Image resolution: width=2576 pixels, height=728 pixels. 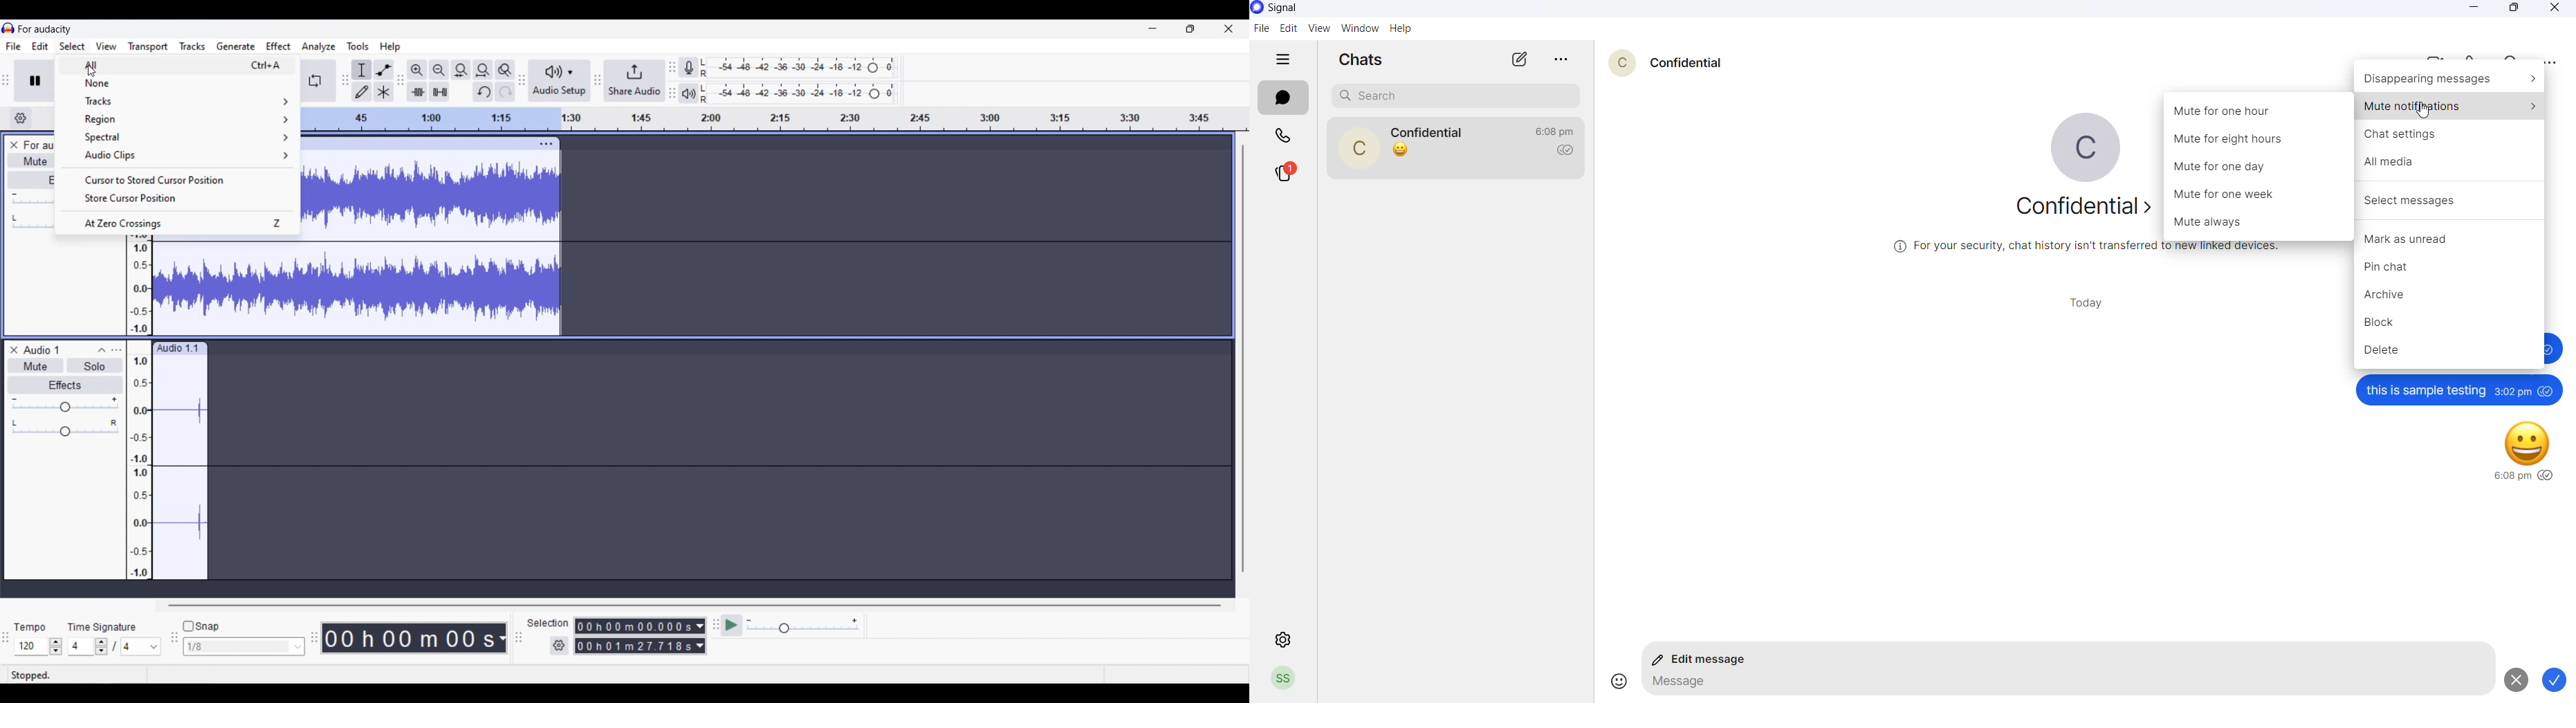 I want to click on Track options, so click(x=178, y=101).